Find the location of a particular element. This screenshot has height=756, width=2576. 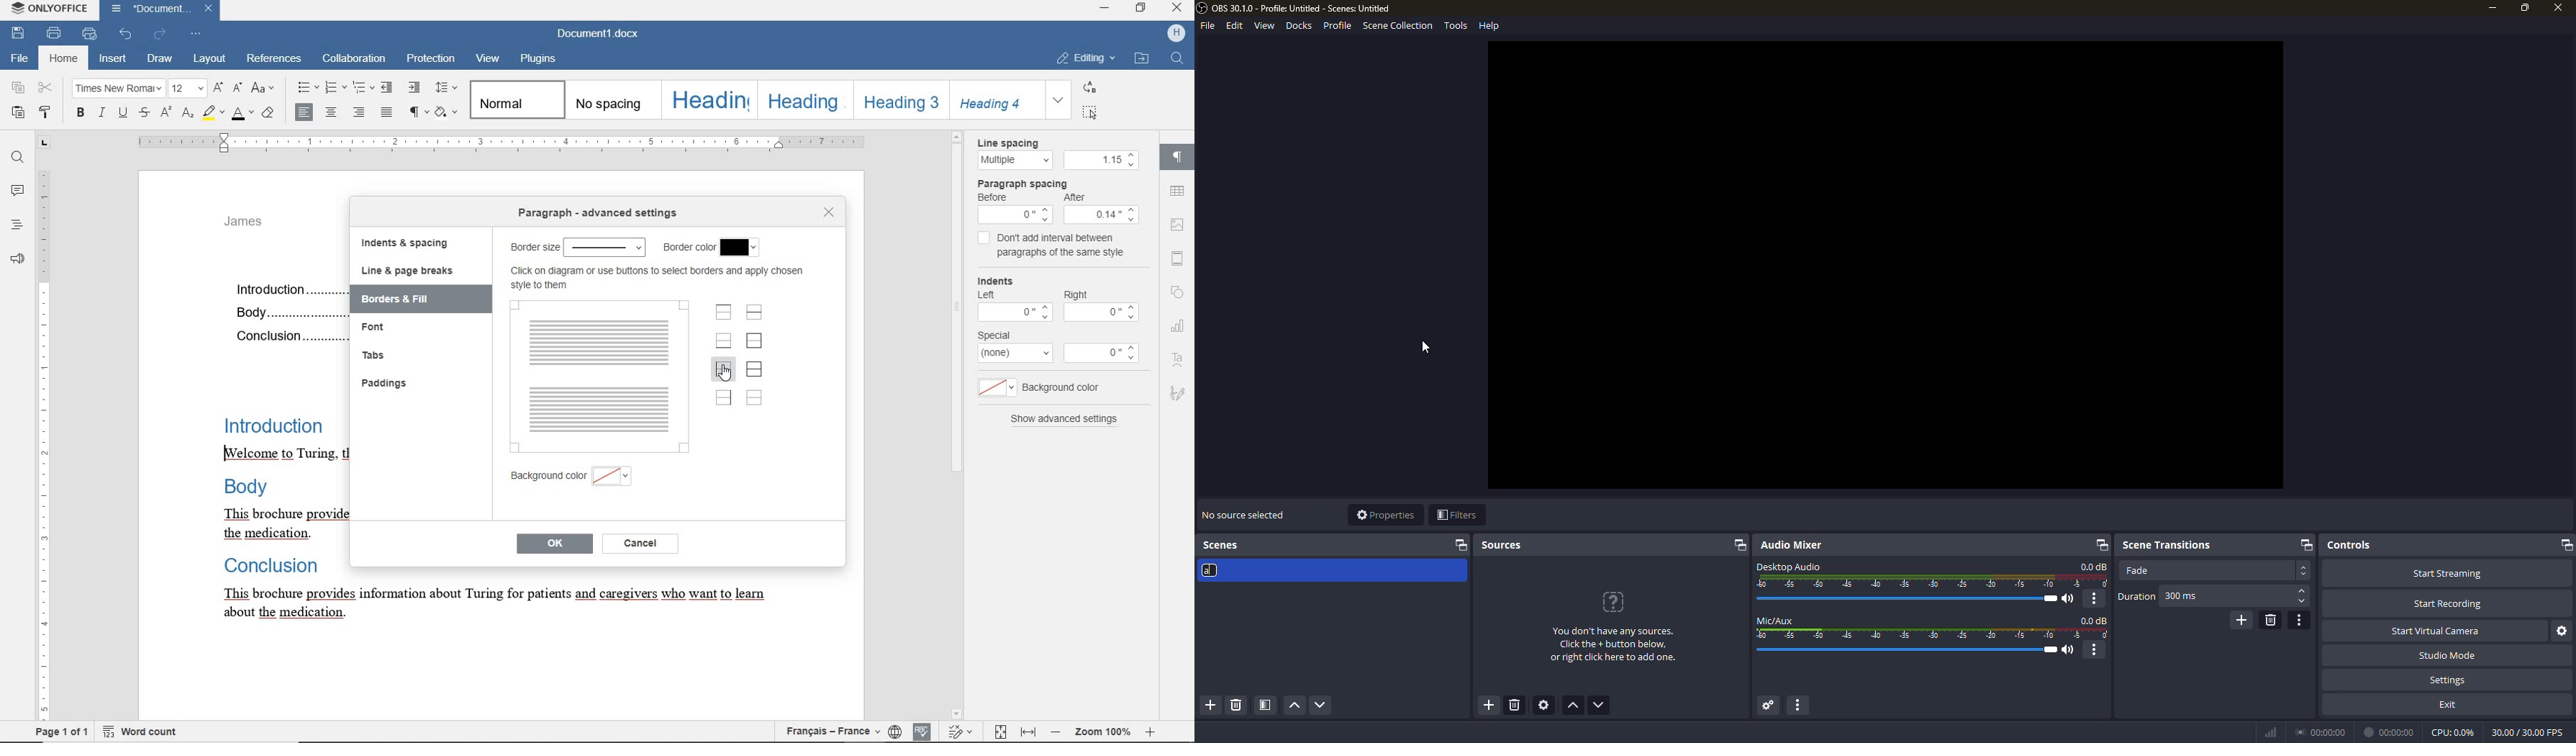

text language is located at coordinates (829, 732).